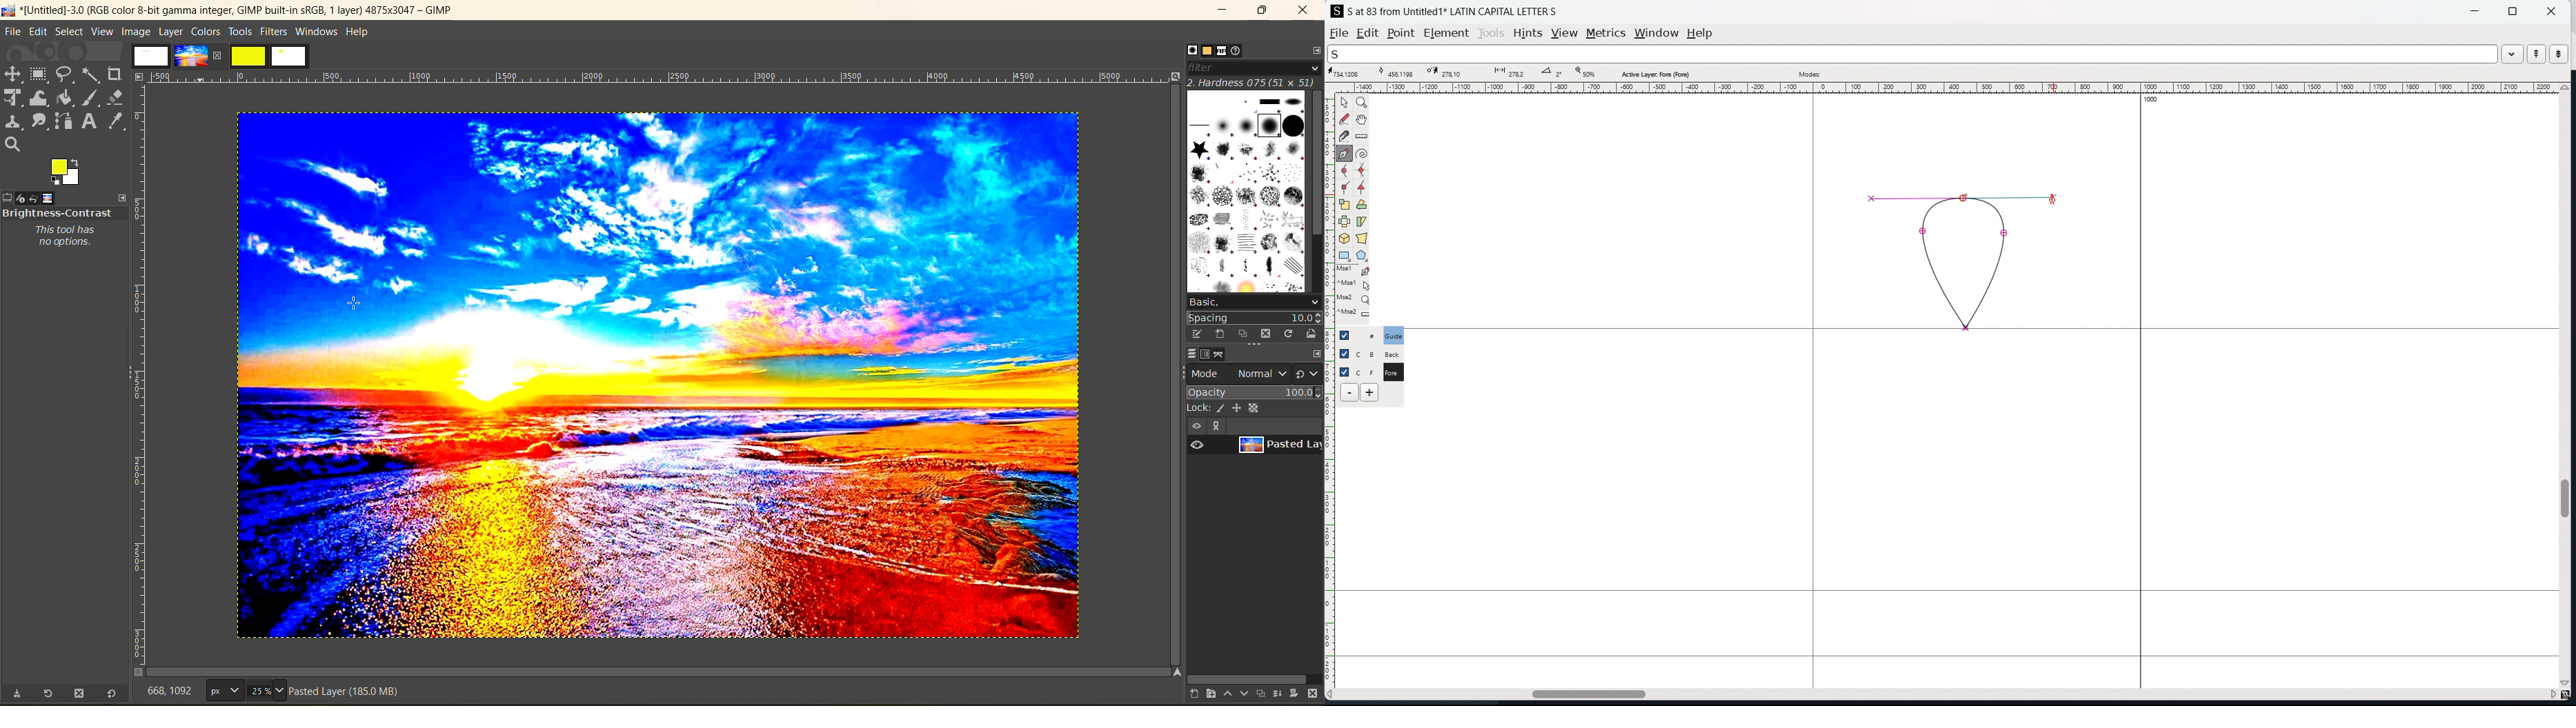  I want to click on element, so click(1447, 33).